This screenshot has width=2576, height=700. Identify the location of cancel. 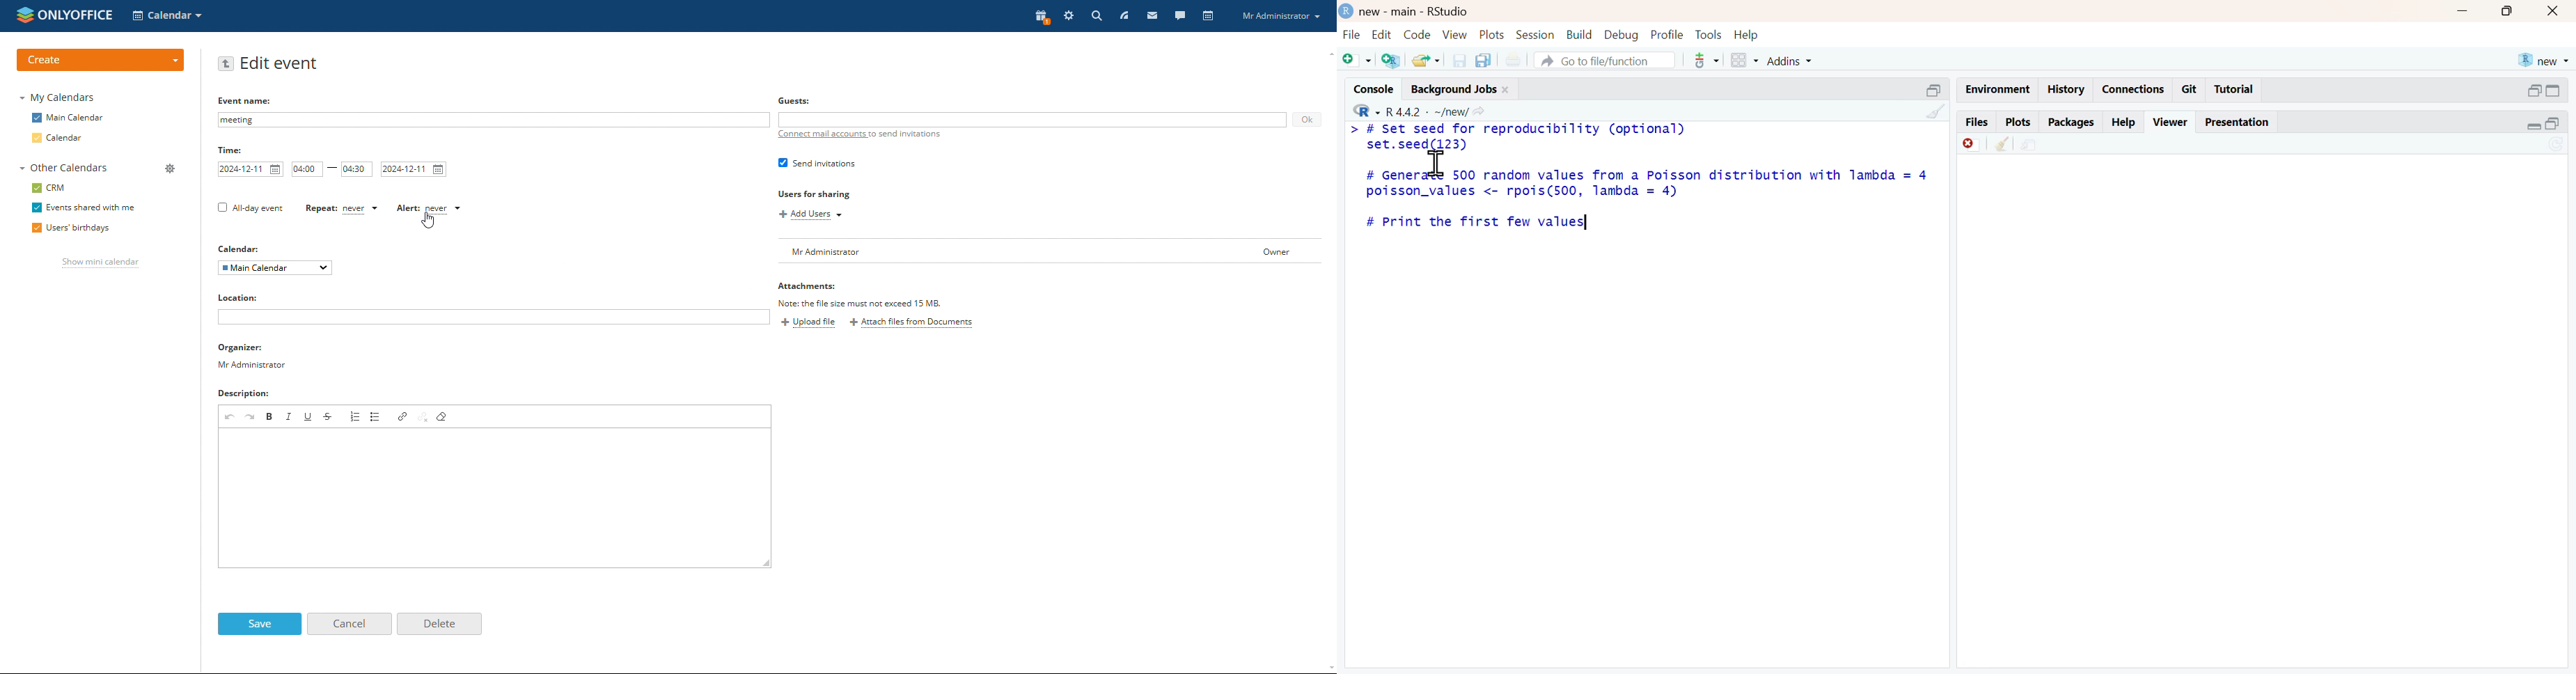
(349, 623).